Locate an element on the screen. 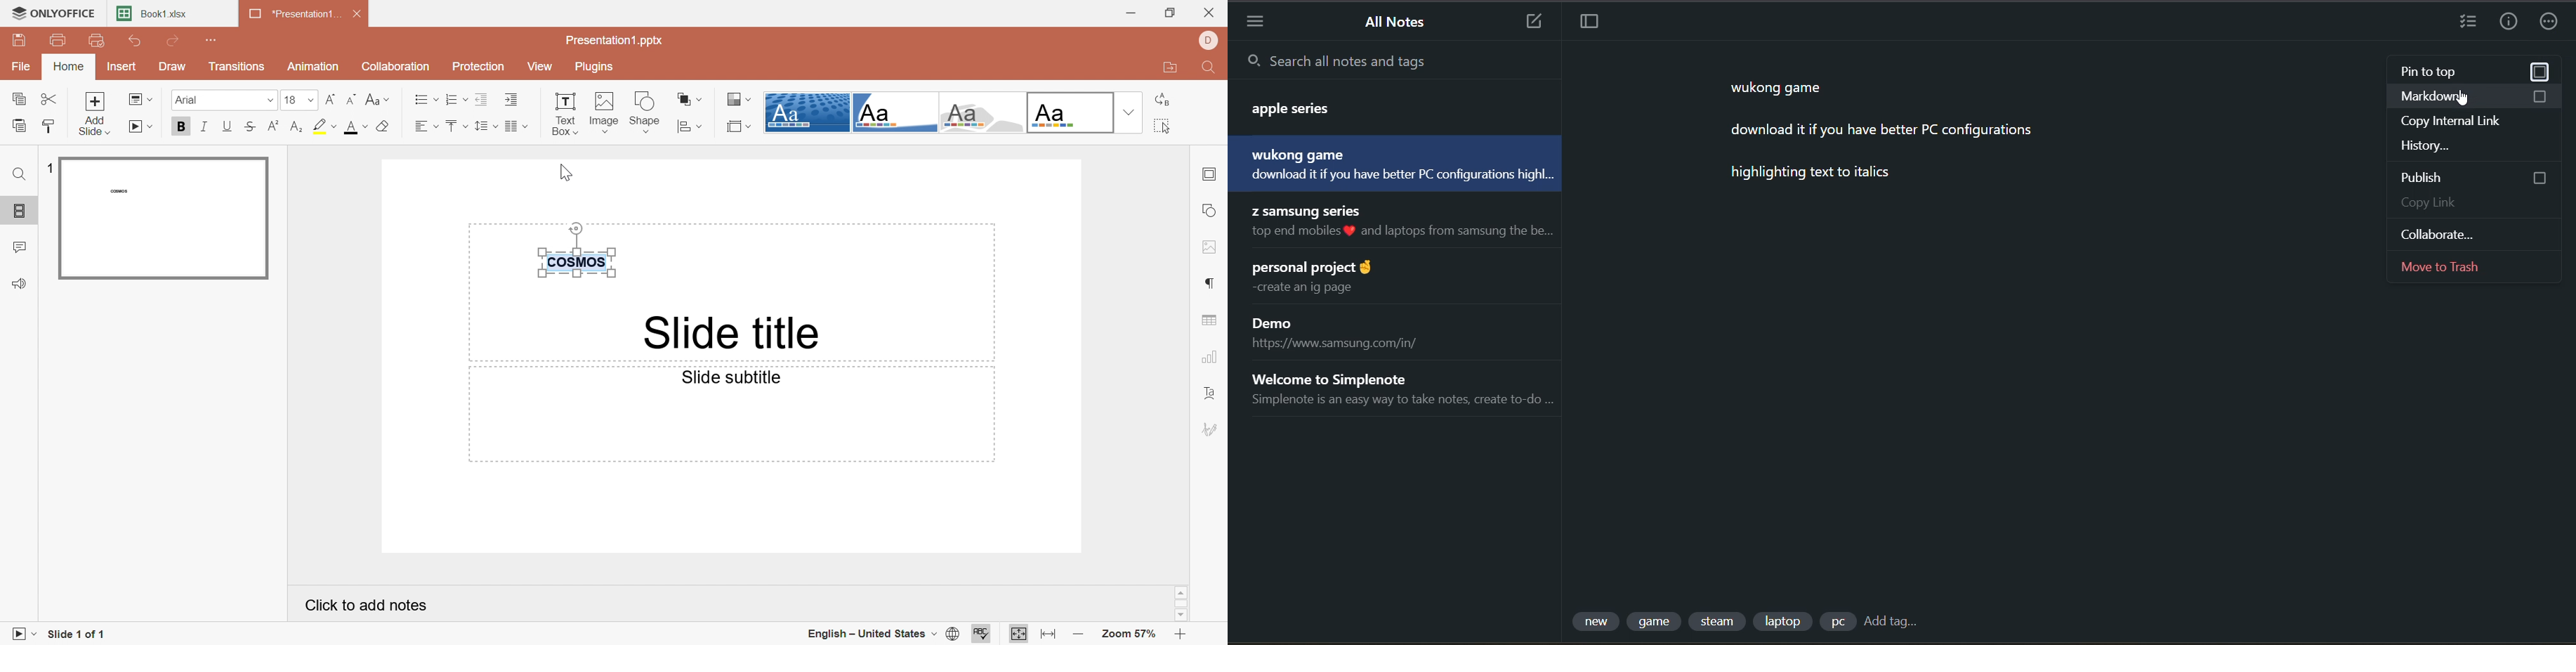  Fit to width is located at coordinates (1048, 633).